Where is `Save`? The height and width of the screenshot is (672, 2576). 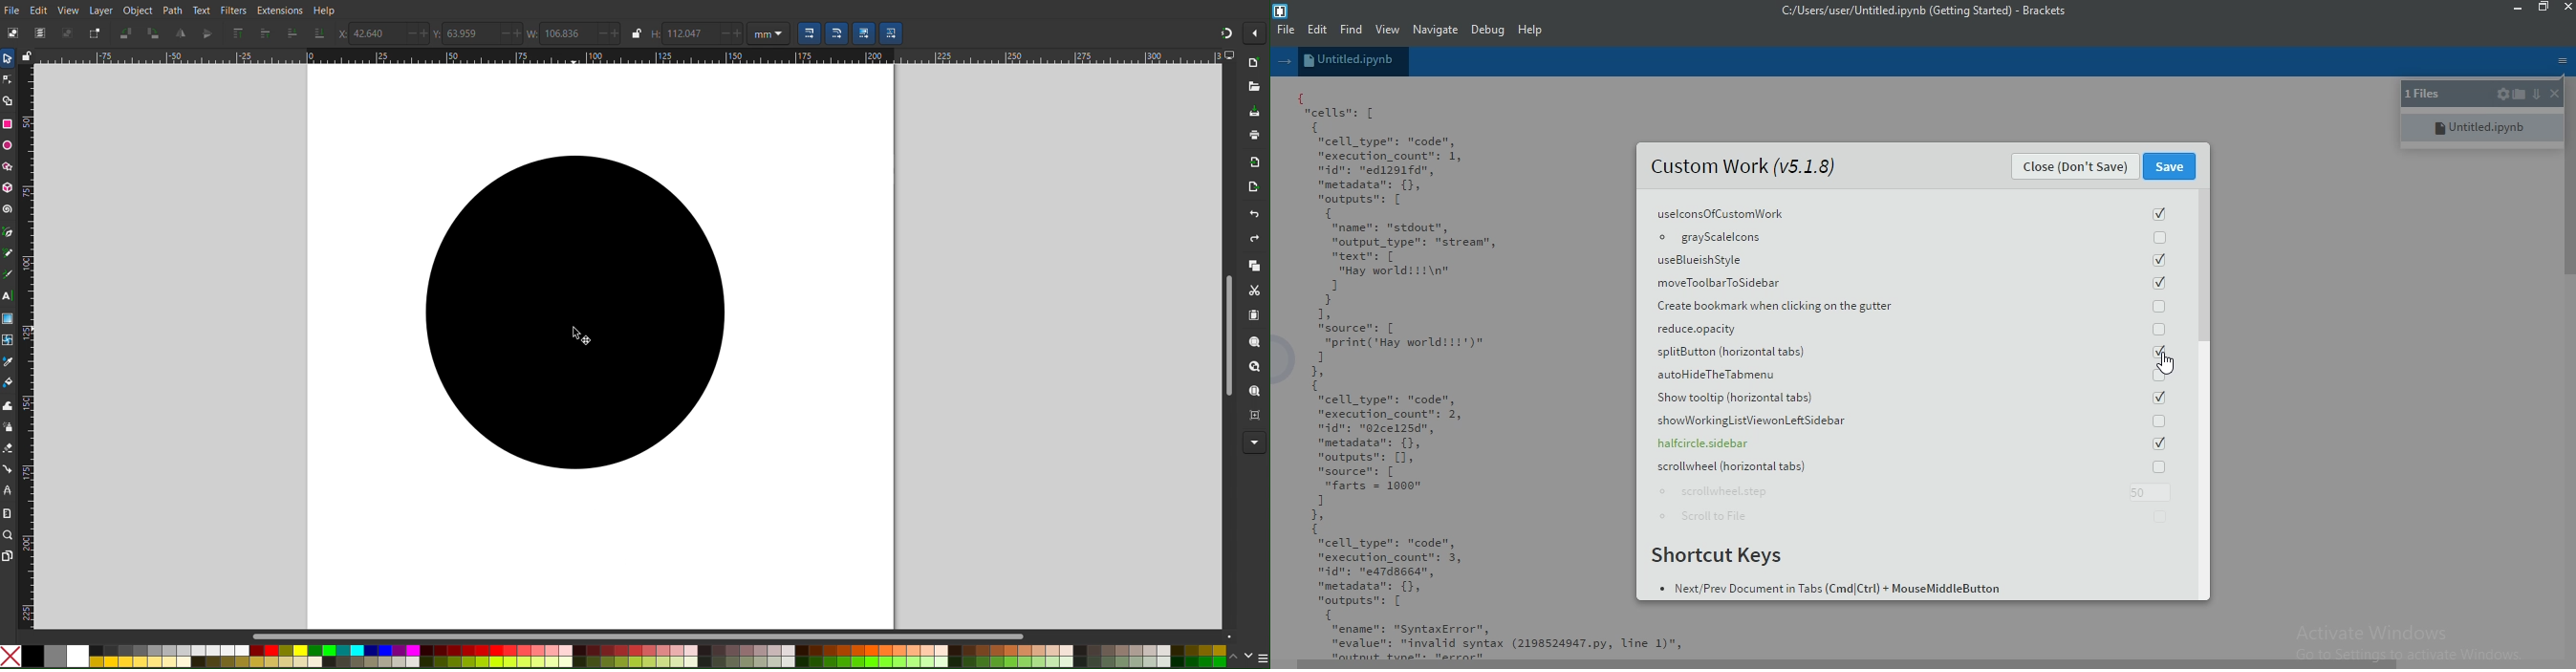
Save is located at coordinates (2169, 166).